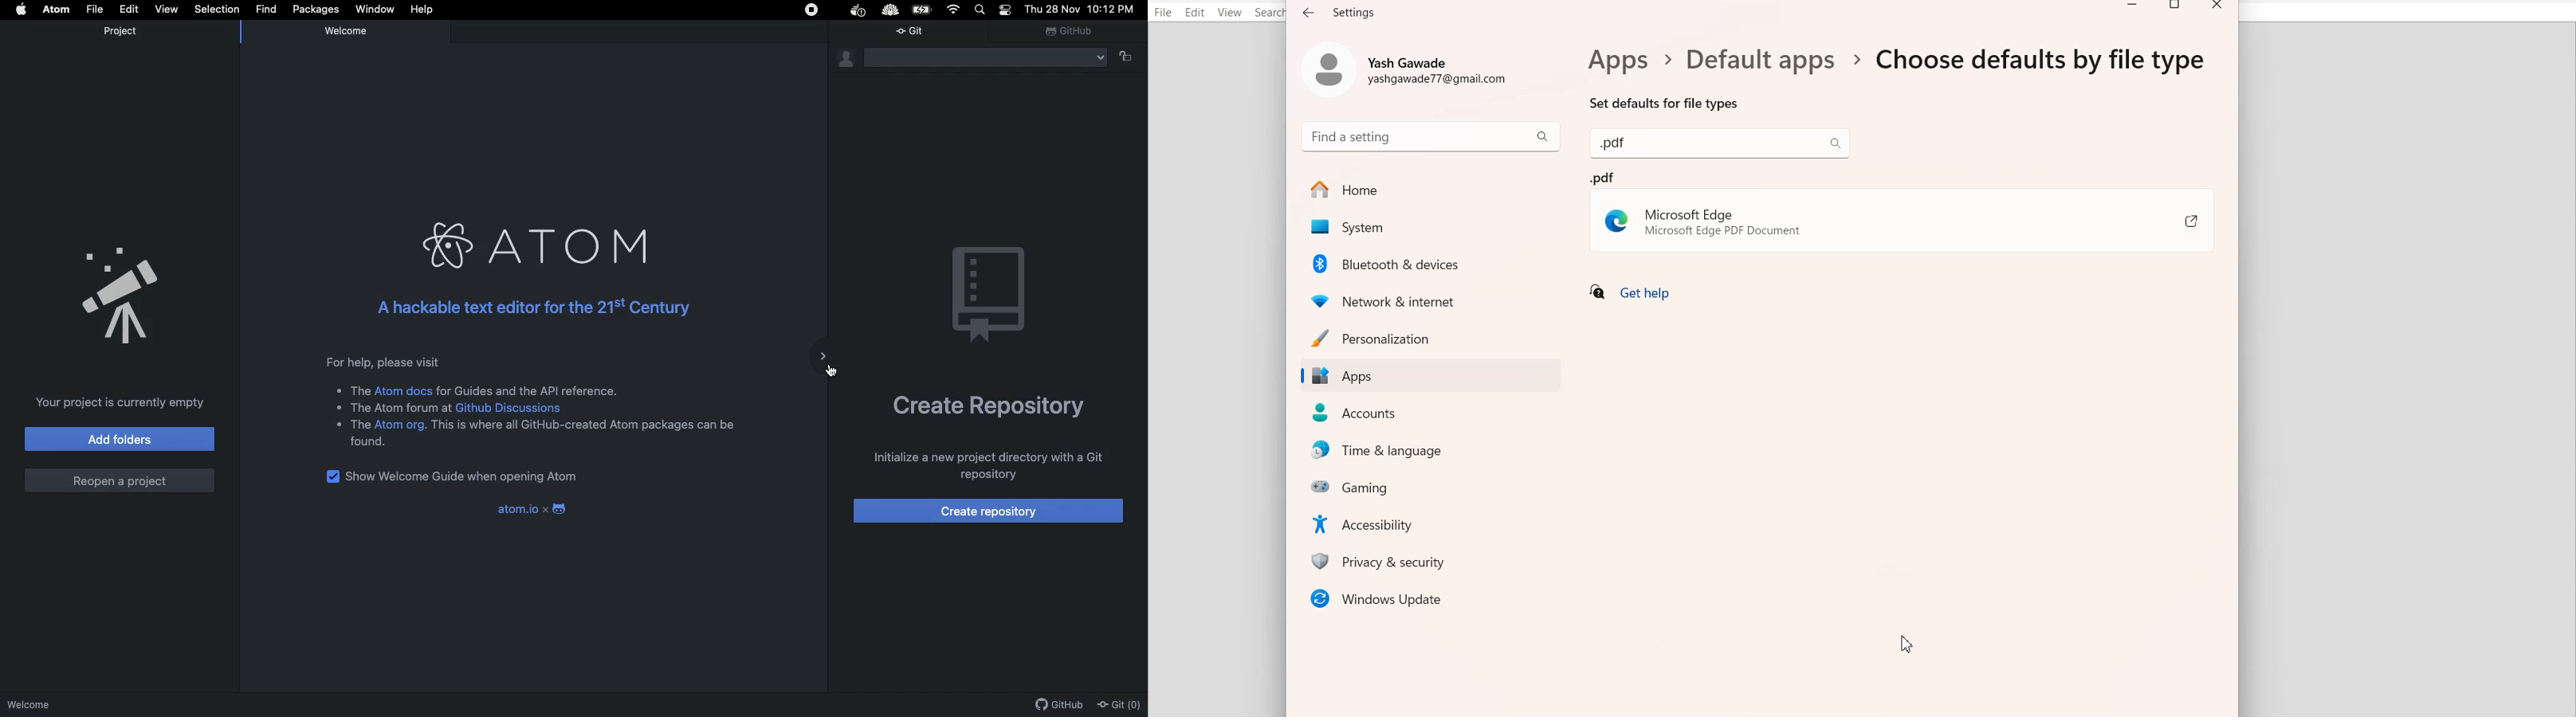  Describe the element at coordinates (120, 402) in the screenshot. I see `Your project is currently empty` at that location.